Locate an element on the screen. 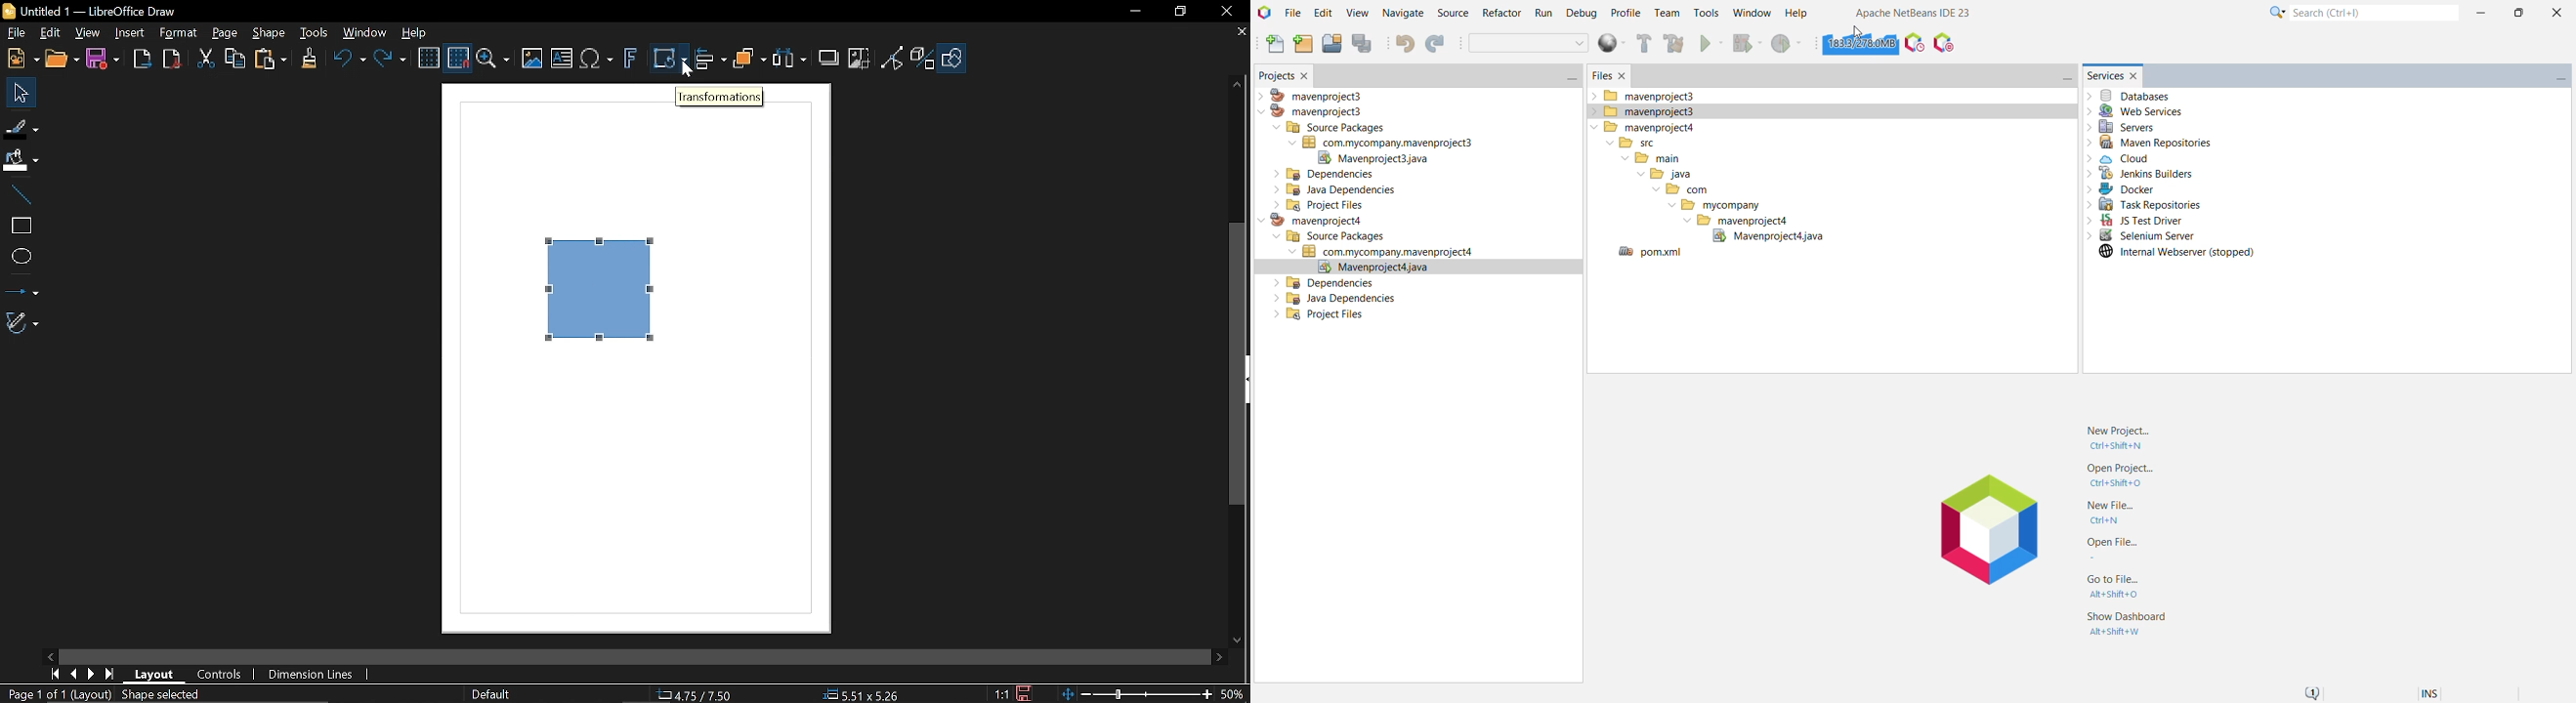 The width and height of the screenshot is (2576, 728). Controls is located at coordinates (219, 675).